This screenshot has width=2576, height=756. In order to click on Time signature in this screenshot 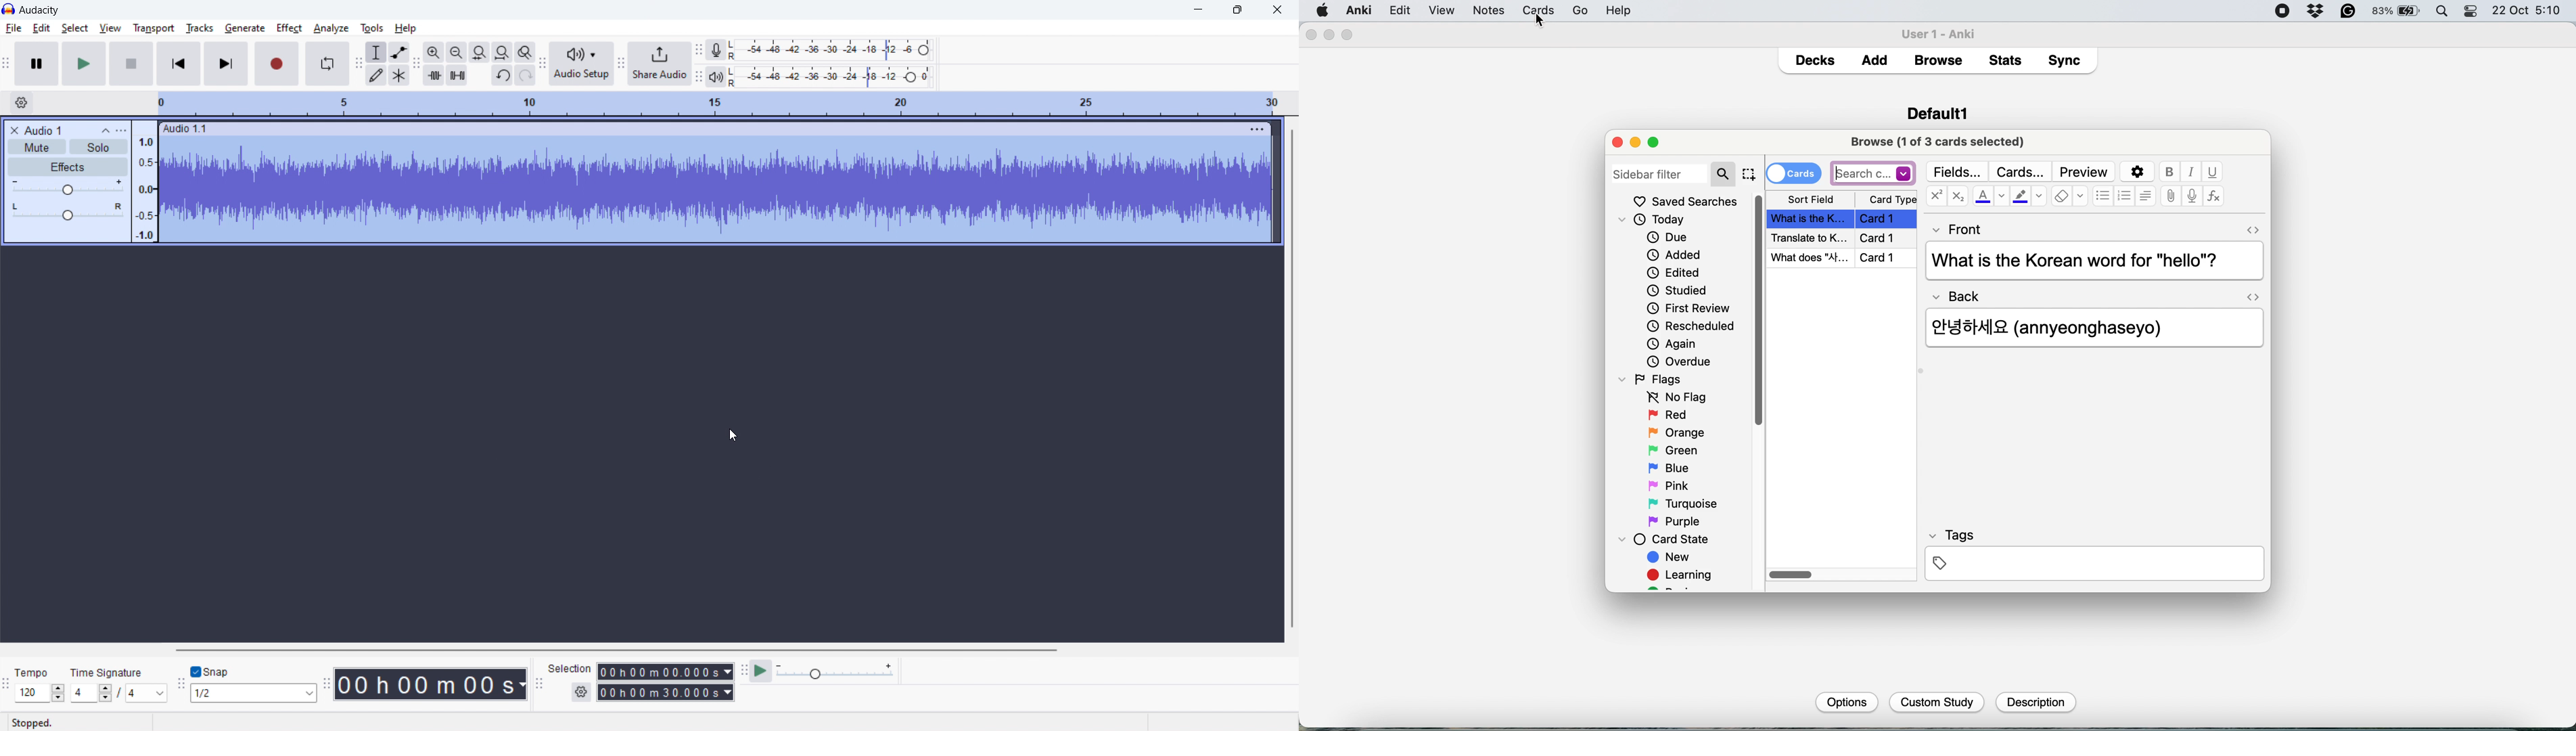, I will do `click(109, 671)`.